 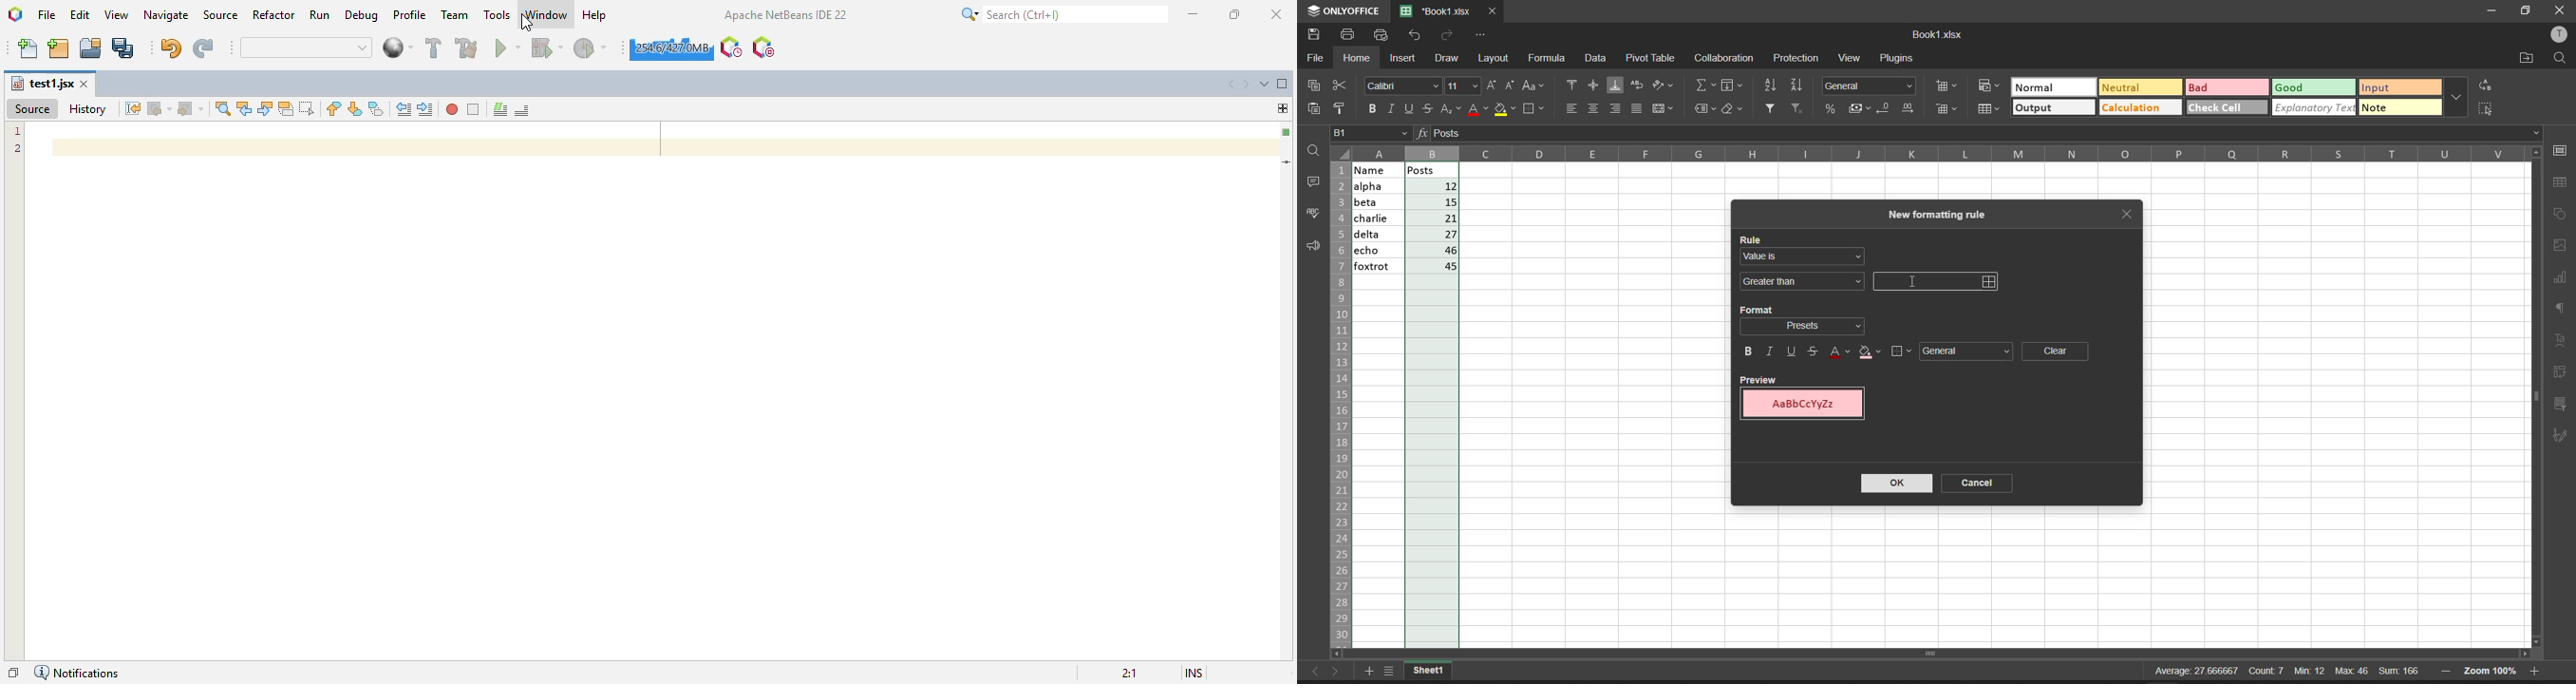 What do you see at coordinates (732, 48) in the screenshot?
I see `profile the IDE` at bounding box center [732, 48].